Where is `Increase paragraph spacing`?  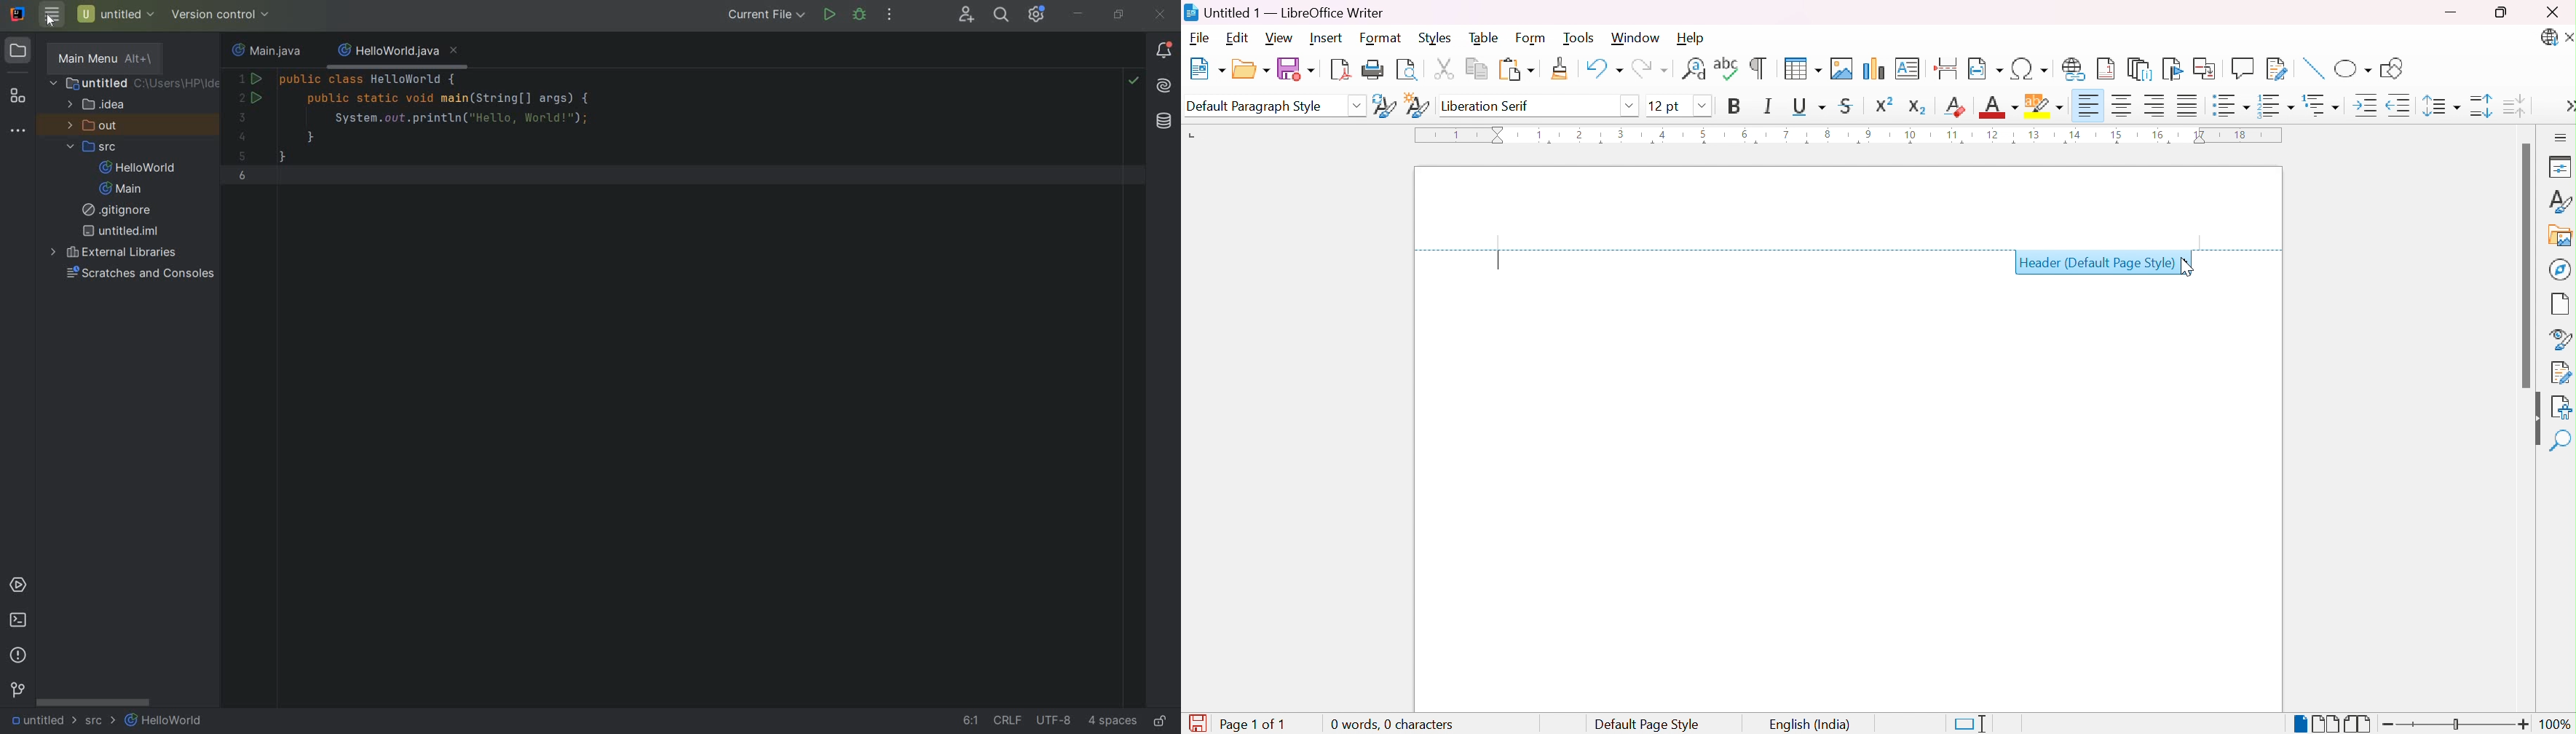
Increase paragraph spacing is located at coordinates (2480, 106).